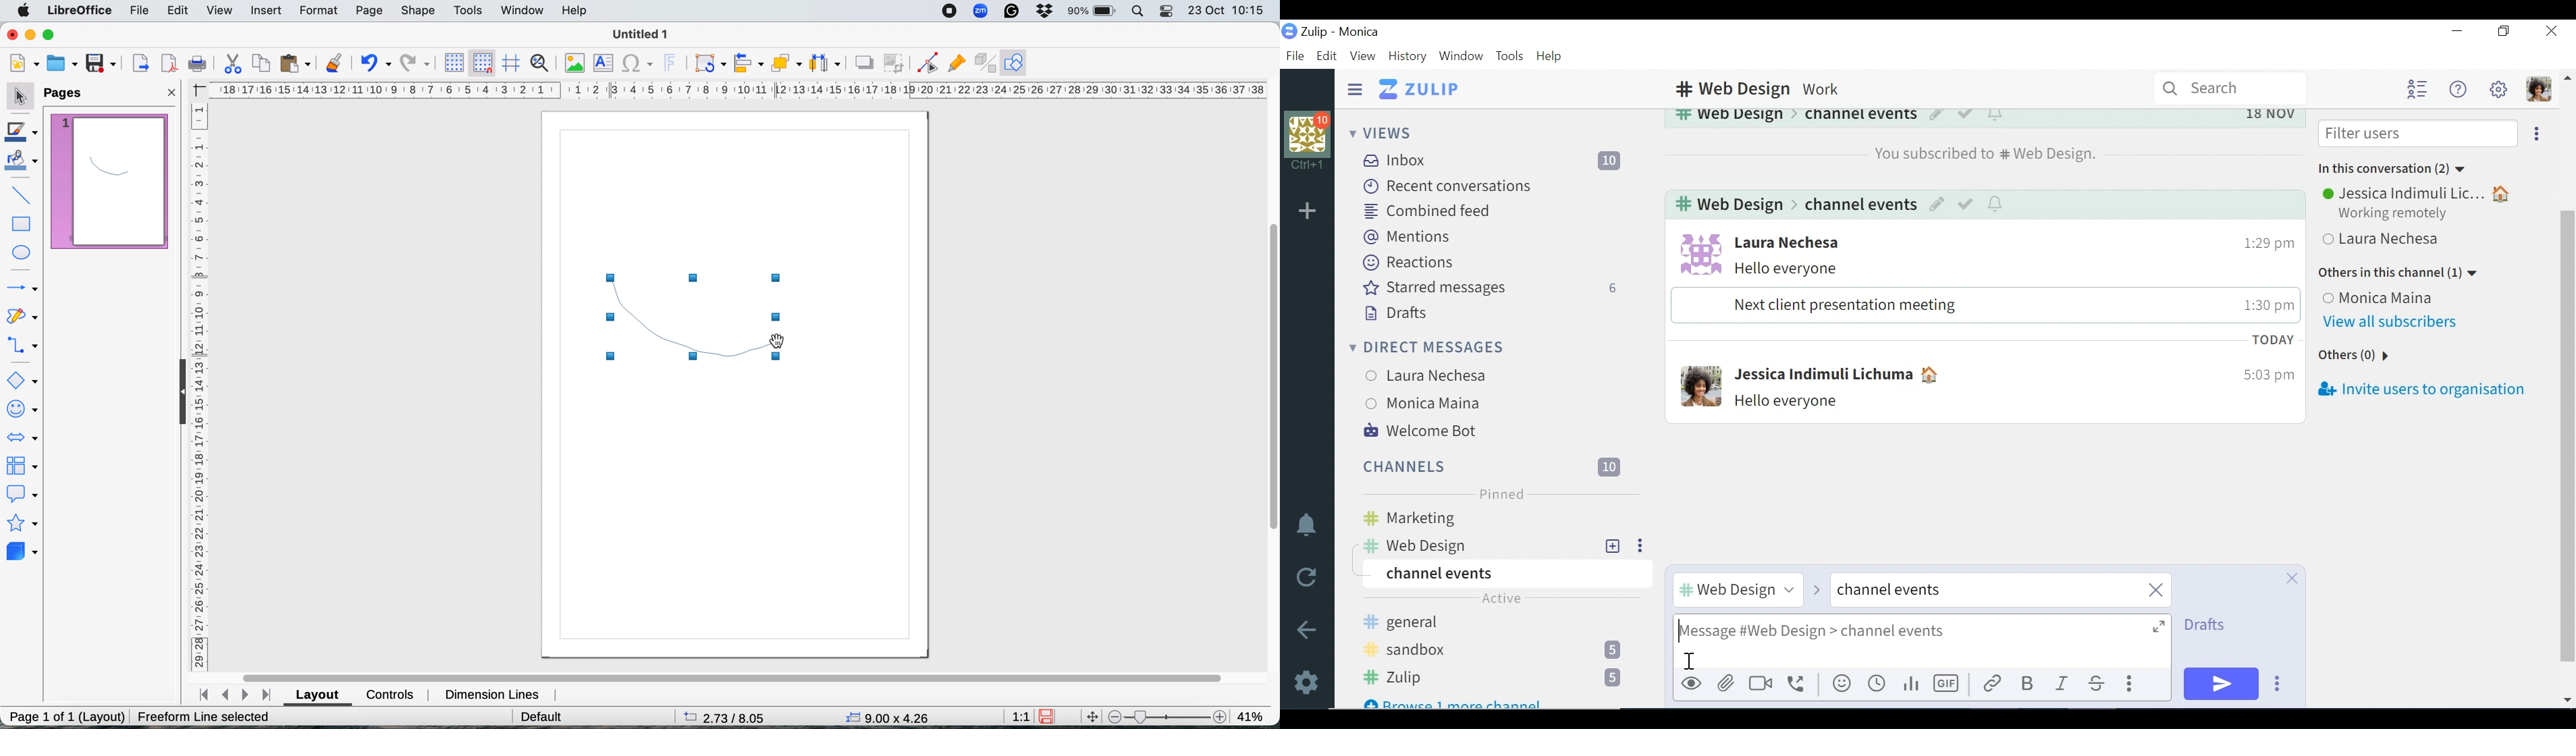 This screenshot has width=2576, height=756. Describe the element at coordinates (172, 94) in the screenshot. I see `close` at that location.